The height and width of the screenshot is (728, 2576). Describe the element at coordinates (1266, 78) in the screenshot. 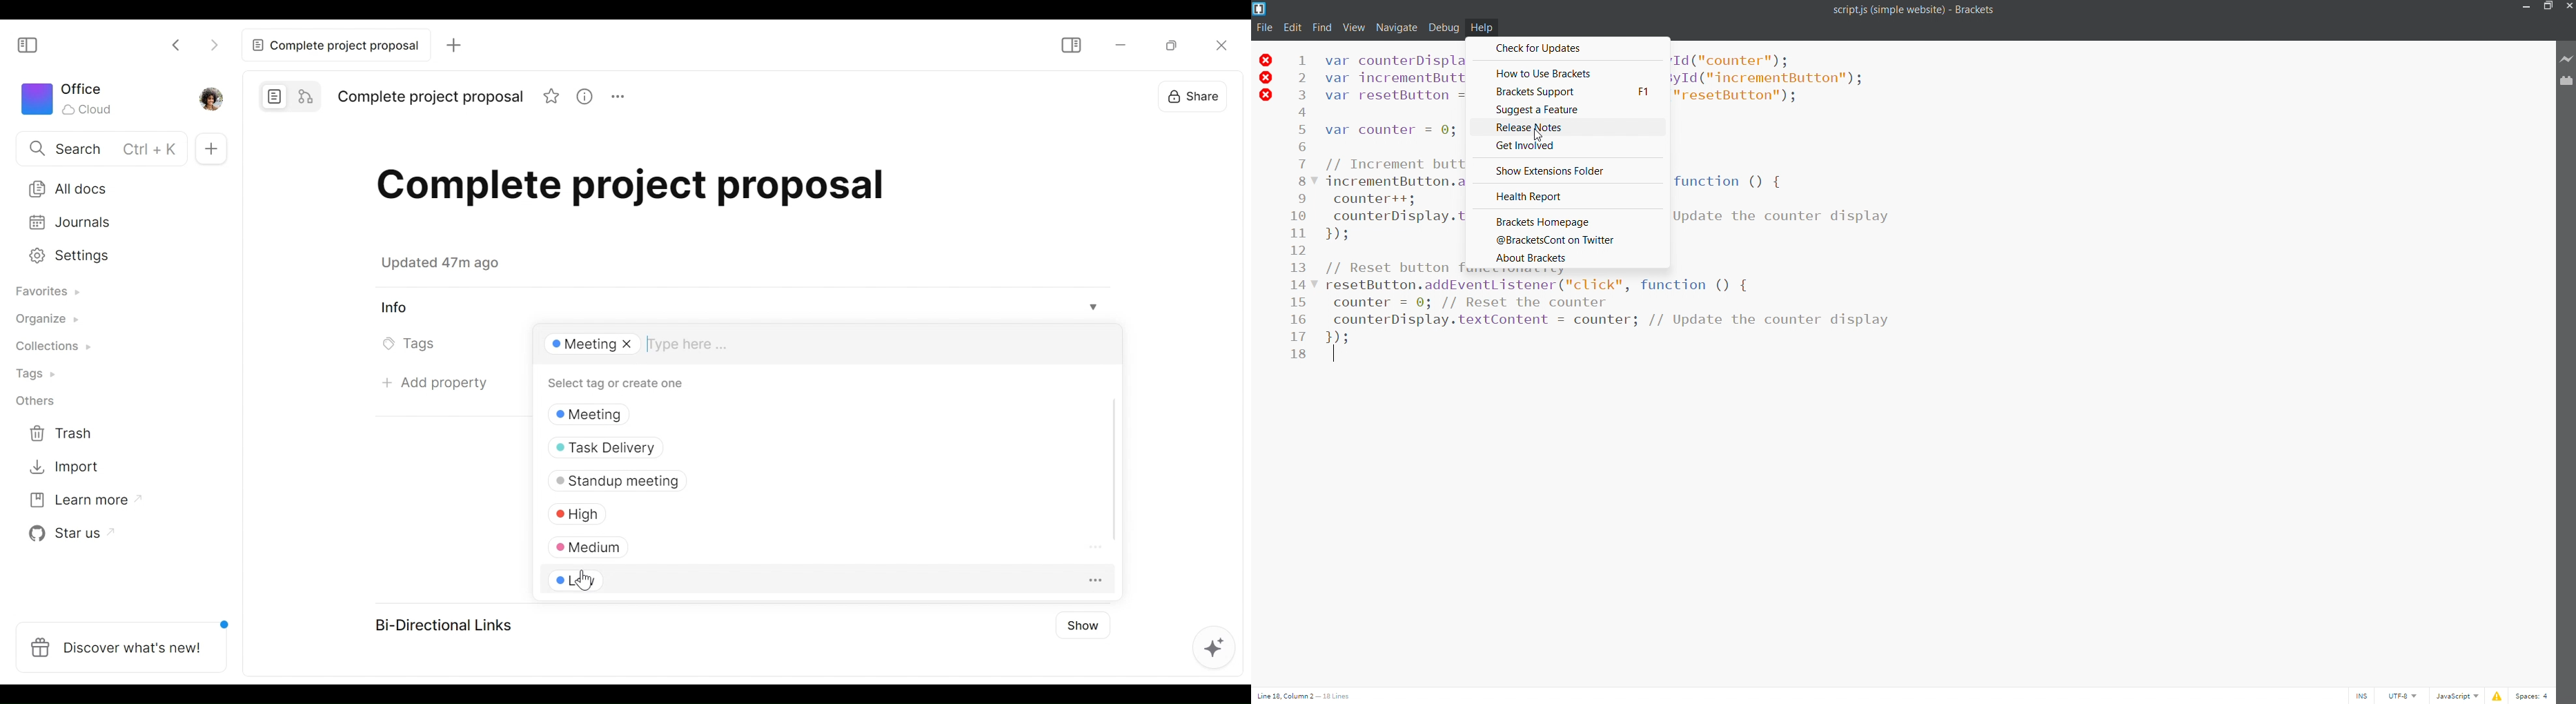

I see `line error ` at that location.